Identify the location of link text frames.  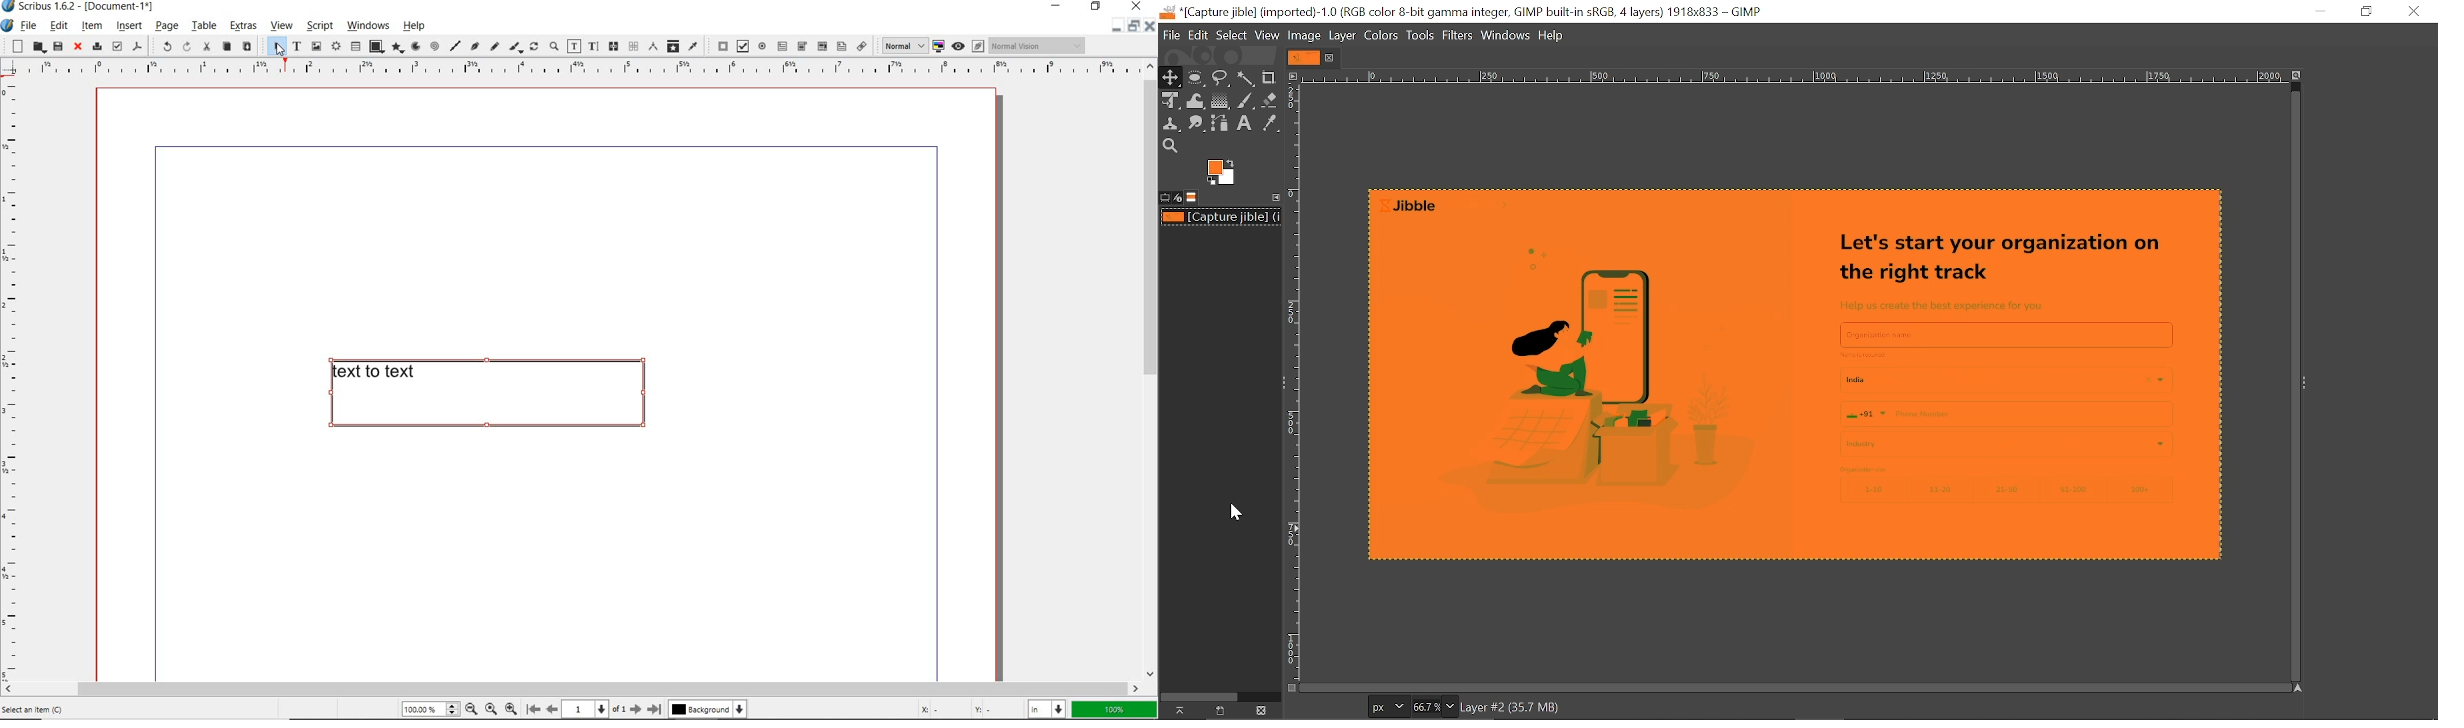
(612, 46).